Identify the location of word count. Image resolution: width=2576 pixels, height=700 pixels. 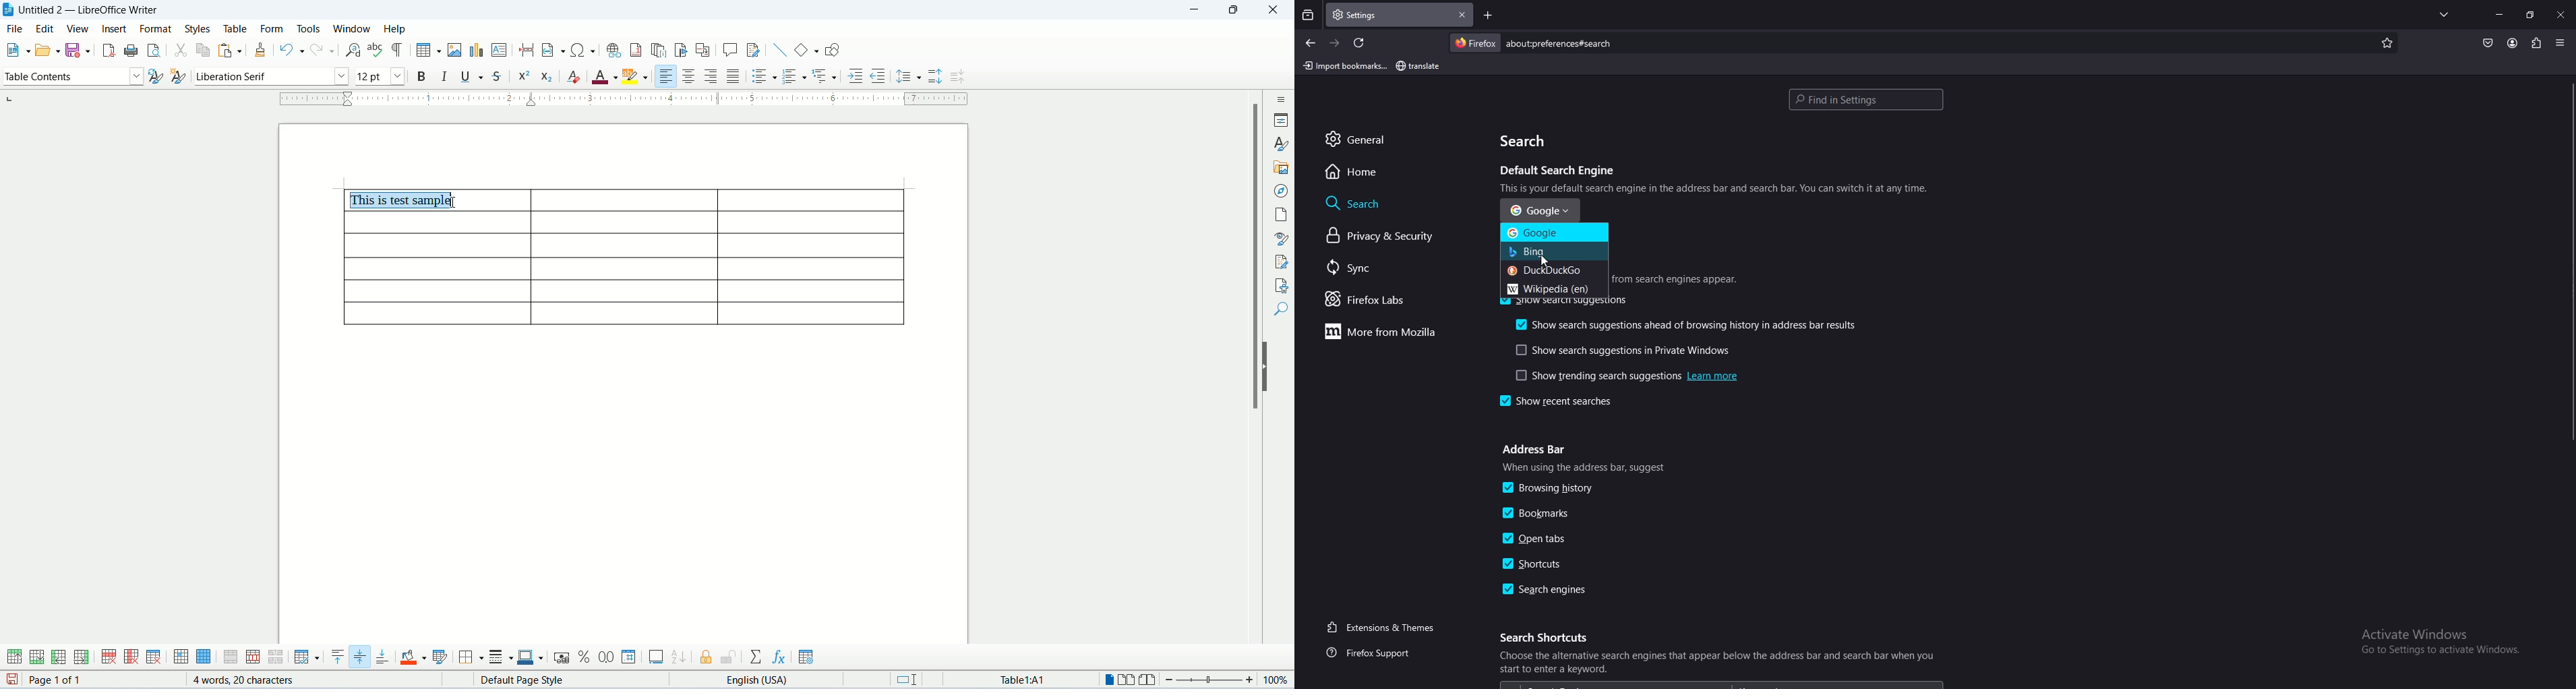
(245, 680).